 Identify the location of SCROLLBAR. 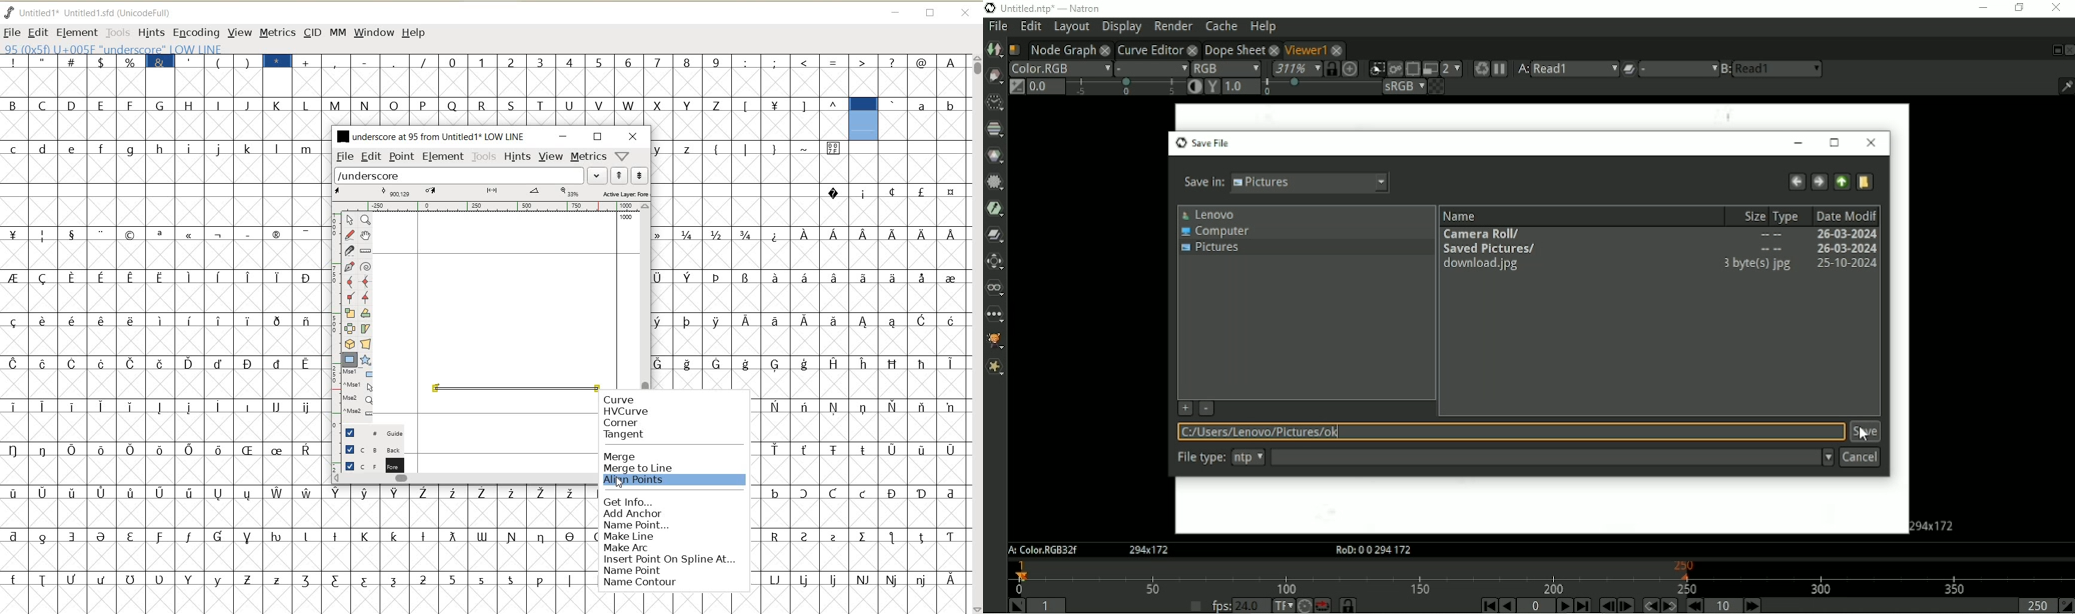
(977, 334).